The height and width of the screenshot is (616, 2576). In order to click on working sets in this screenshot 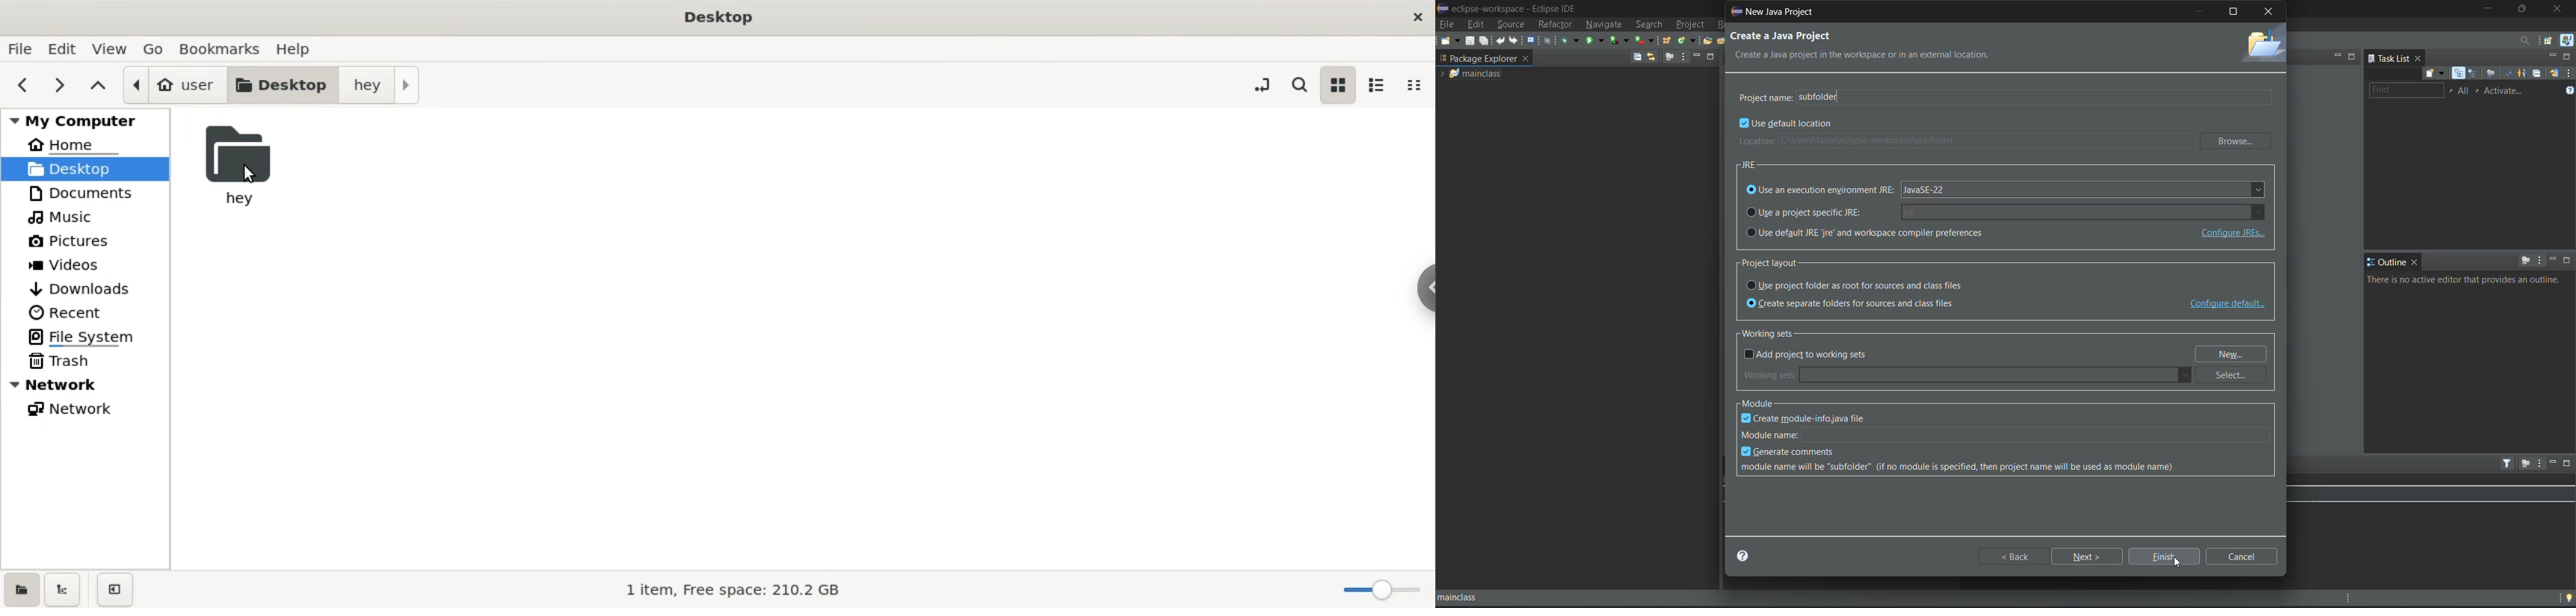, I will do `click(1773, 332)`.